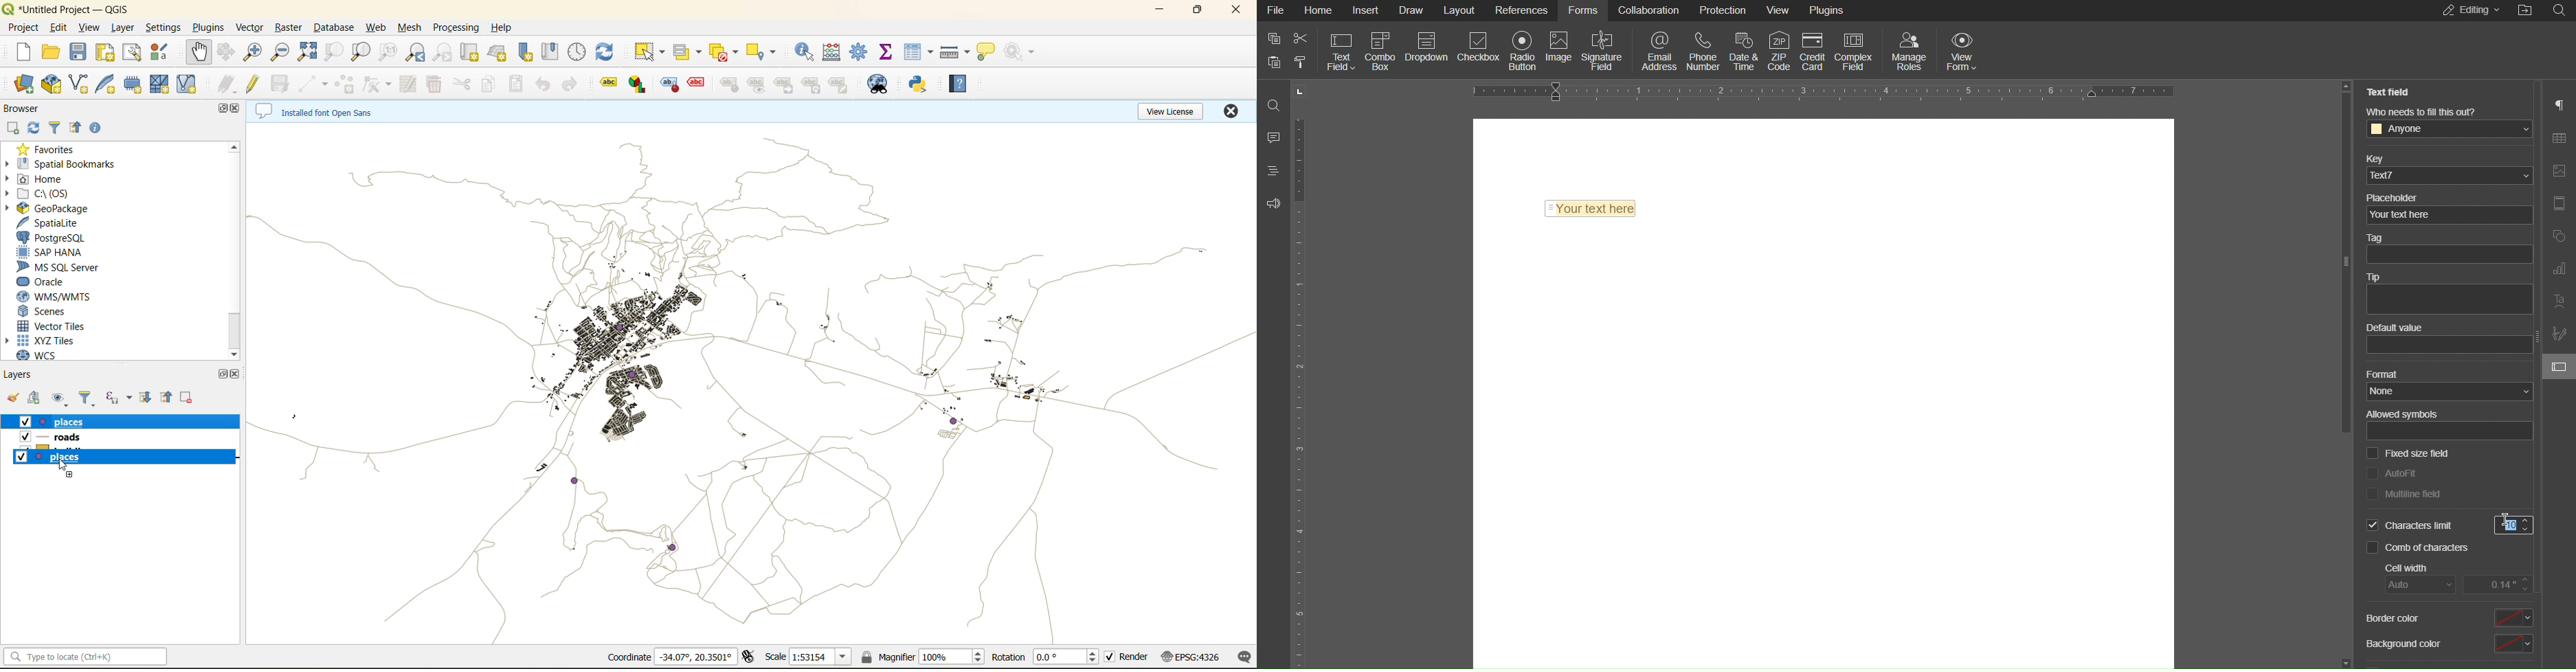  Describe the element at coordinates (788, 84) in the screenshot. I see `move a label and diagram` at that location.